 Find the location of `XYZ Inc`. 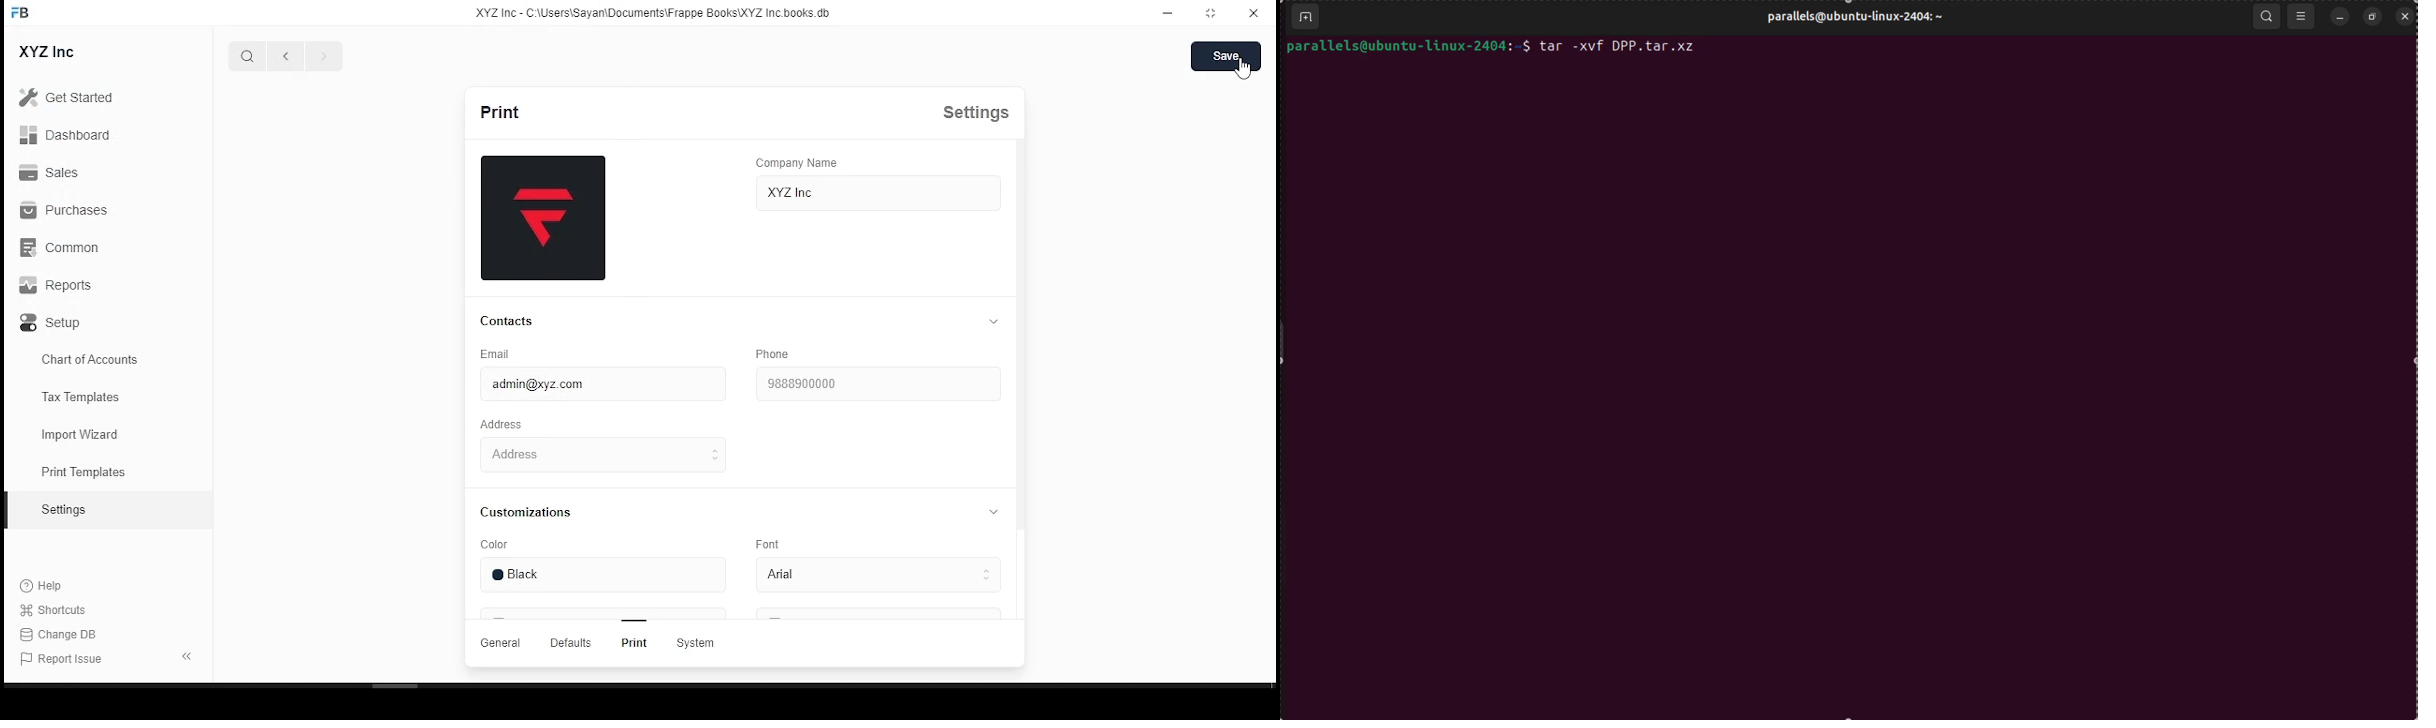

XYZ Inc is located at coordinates (48, 52).